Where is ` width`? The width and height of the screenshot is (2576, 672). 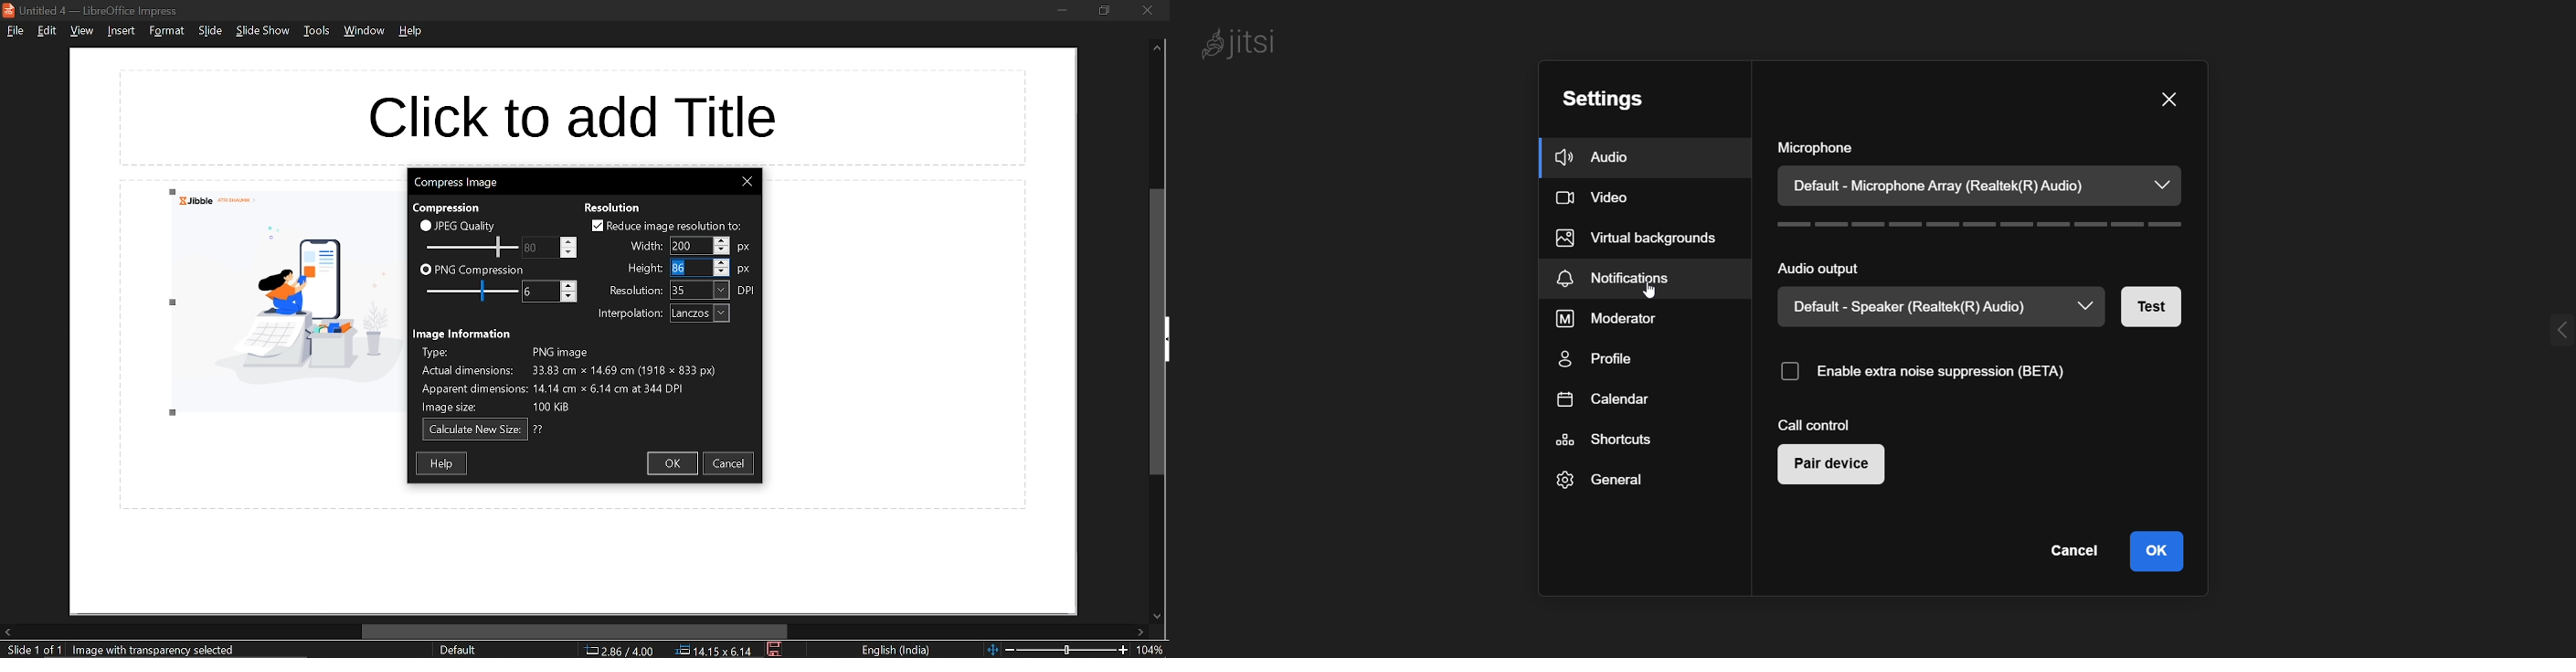
 width is located at coordinates (689, 246).